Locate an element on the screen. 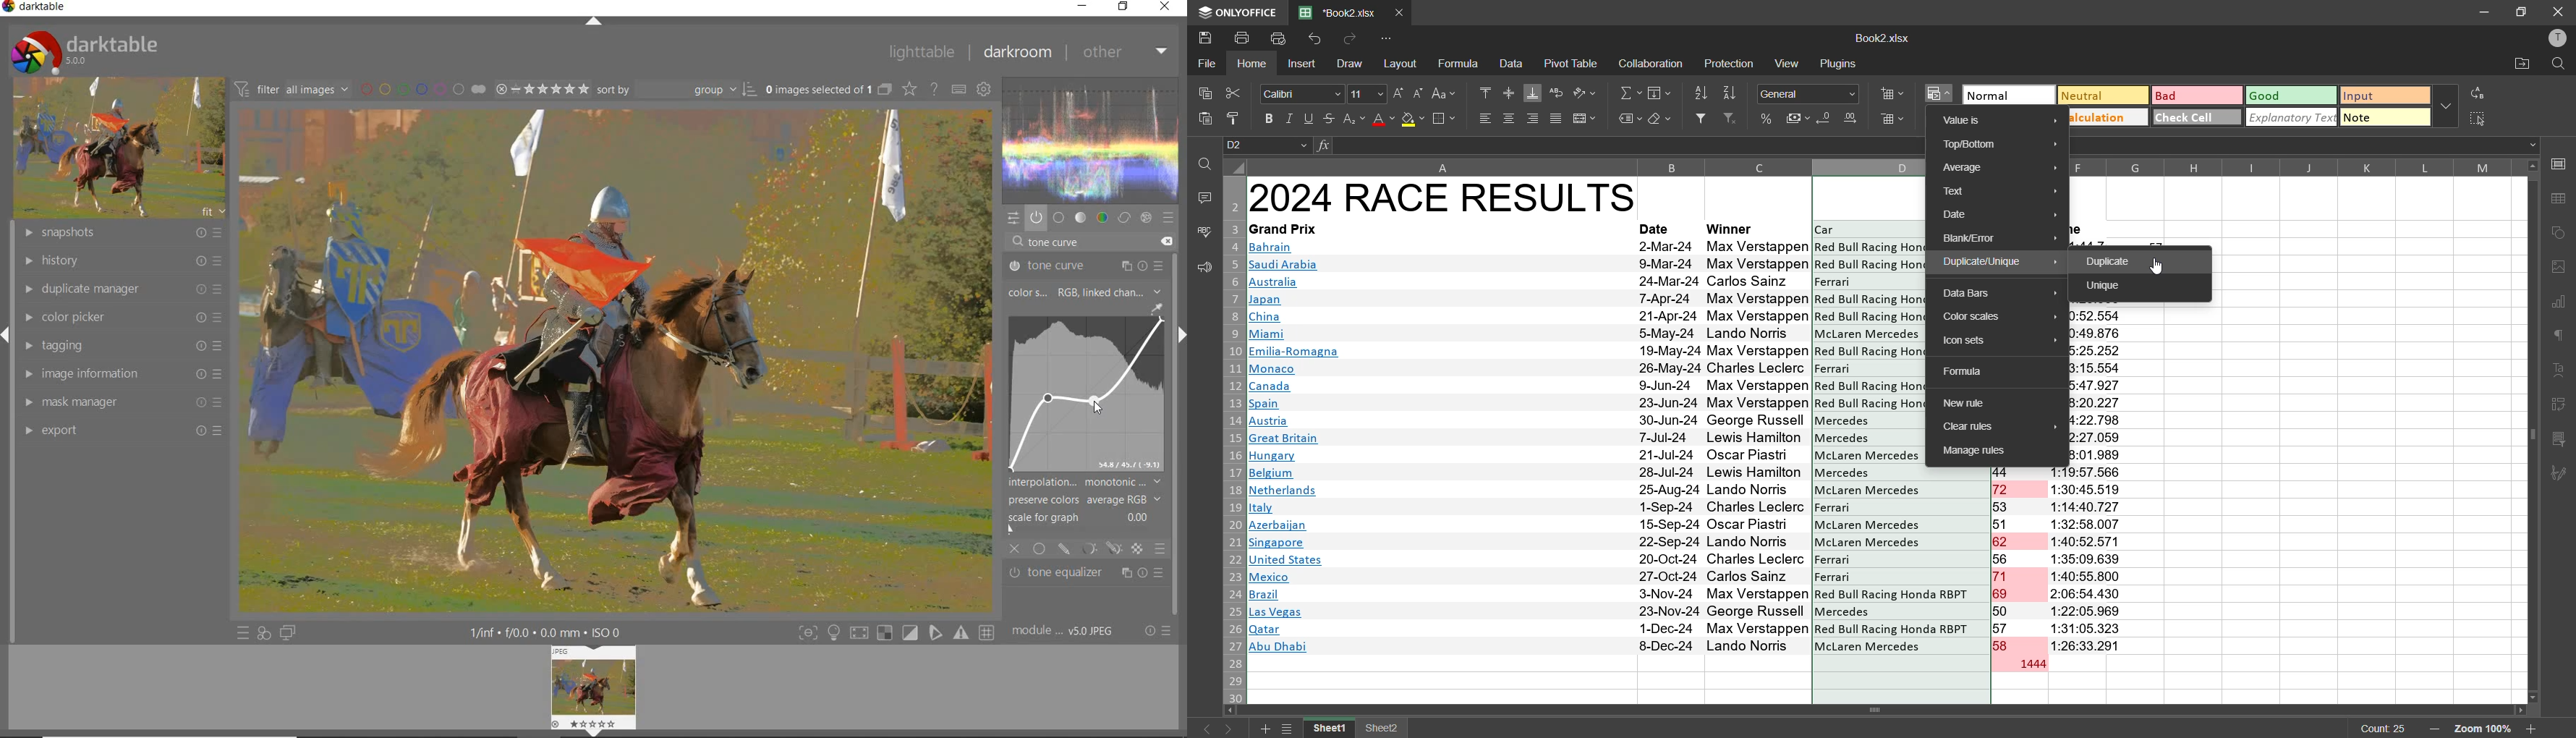 Image resolution: width=2576 pixels, height=756 pixels. next is located at coordinates (1233, 729).